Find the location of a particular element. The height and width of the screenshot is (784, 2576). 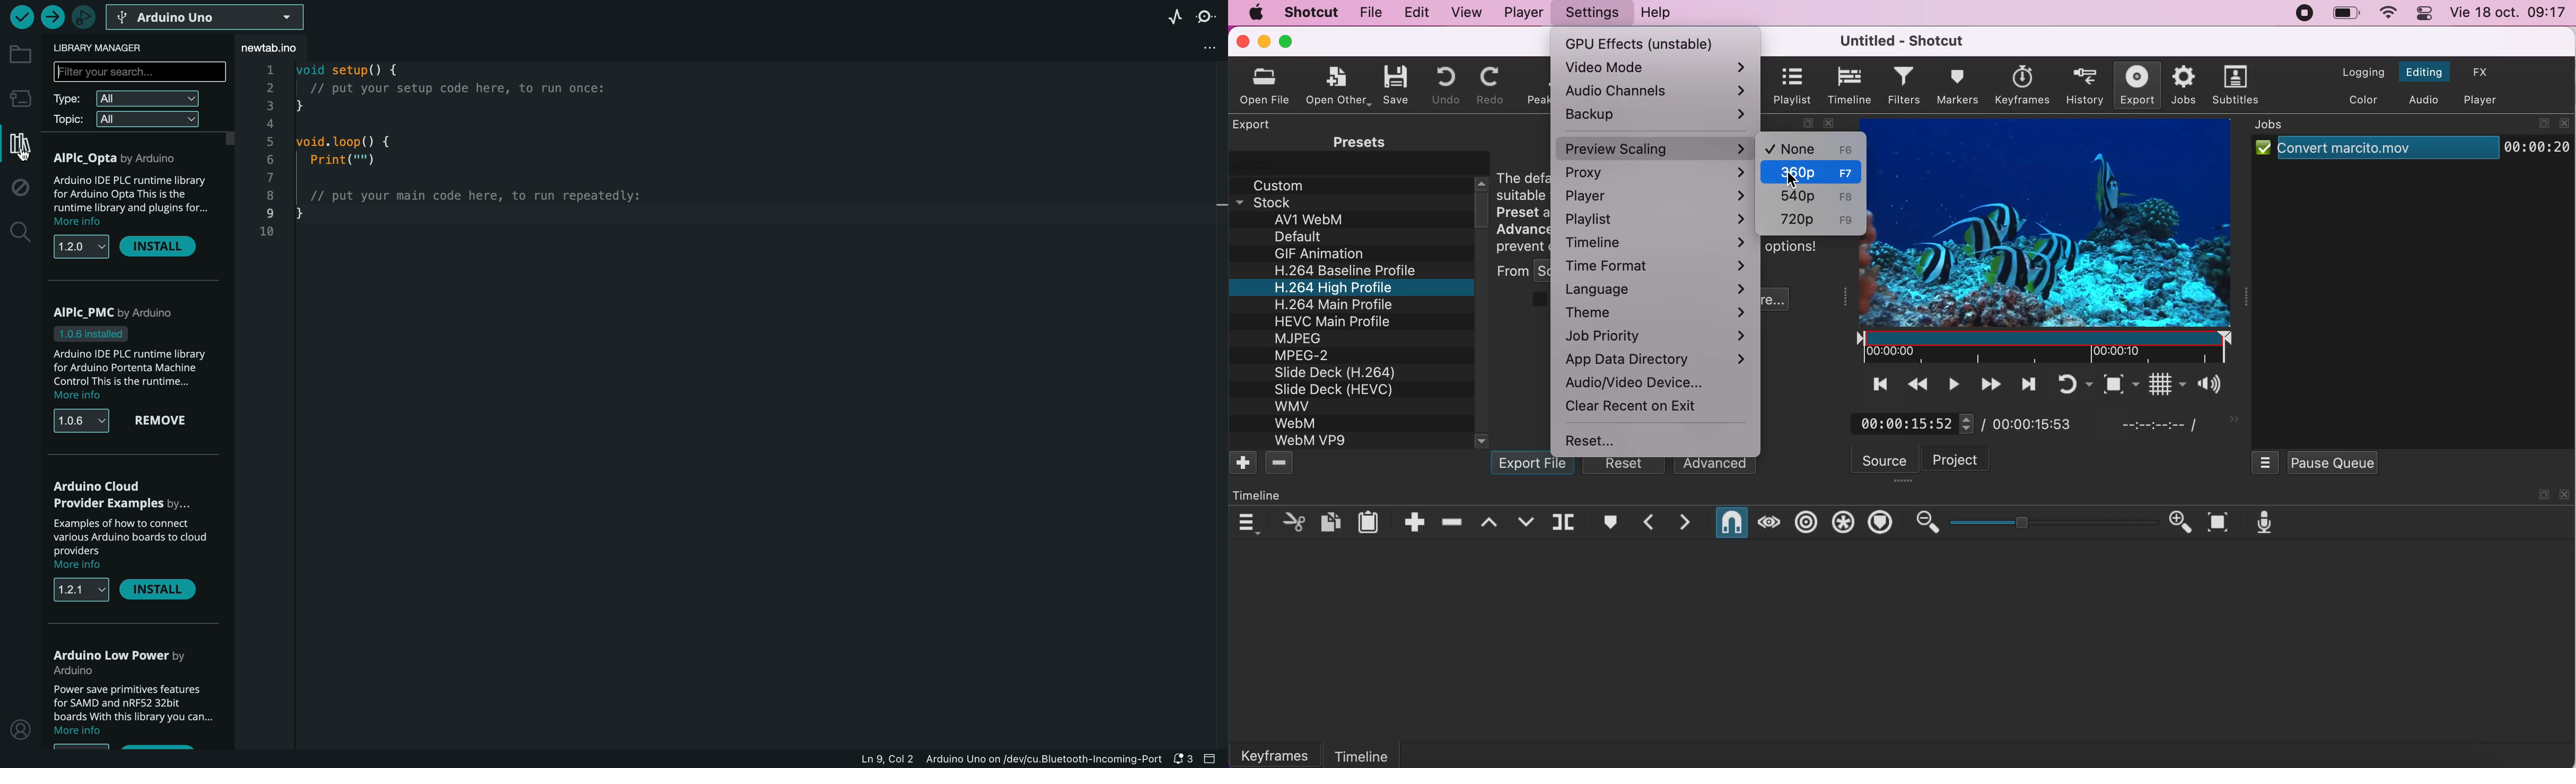

none is located at coordinates (1811, 149).